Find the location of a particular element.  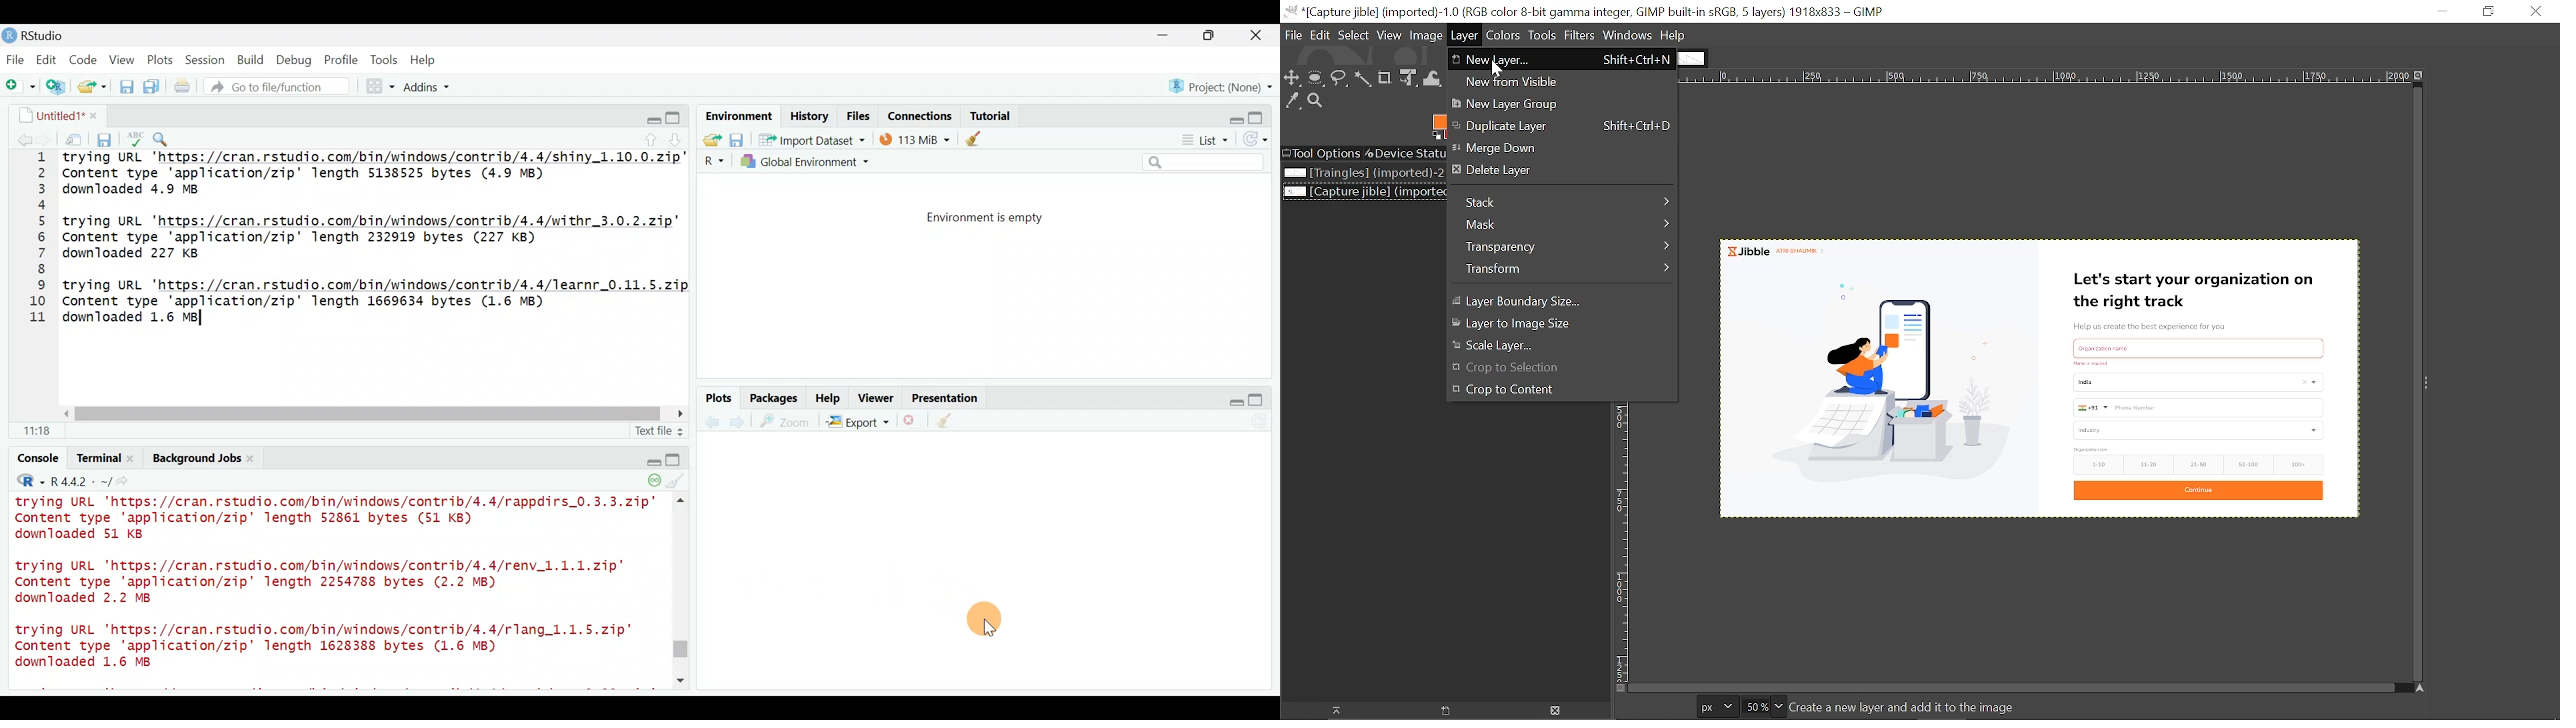

Tutorial is located at coordinates (989, 113).